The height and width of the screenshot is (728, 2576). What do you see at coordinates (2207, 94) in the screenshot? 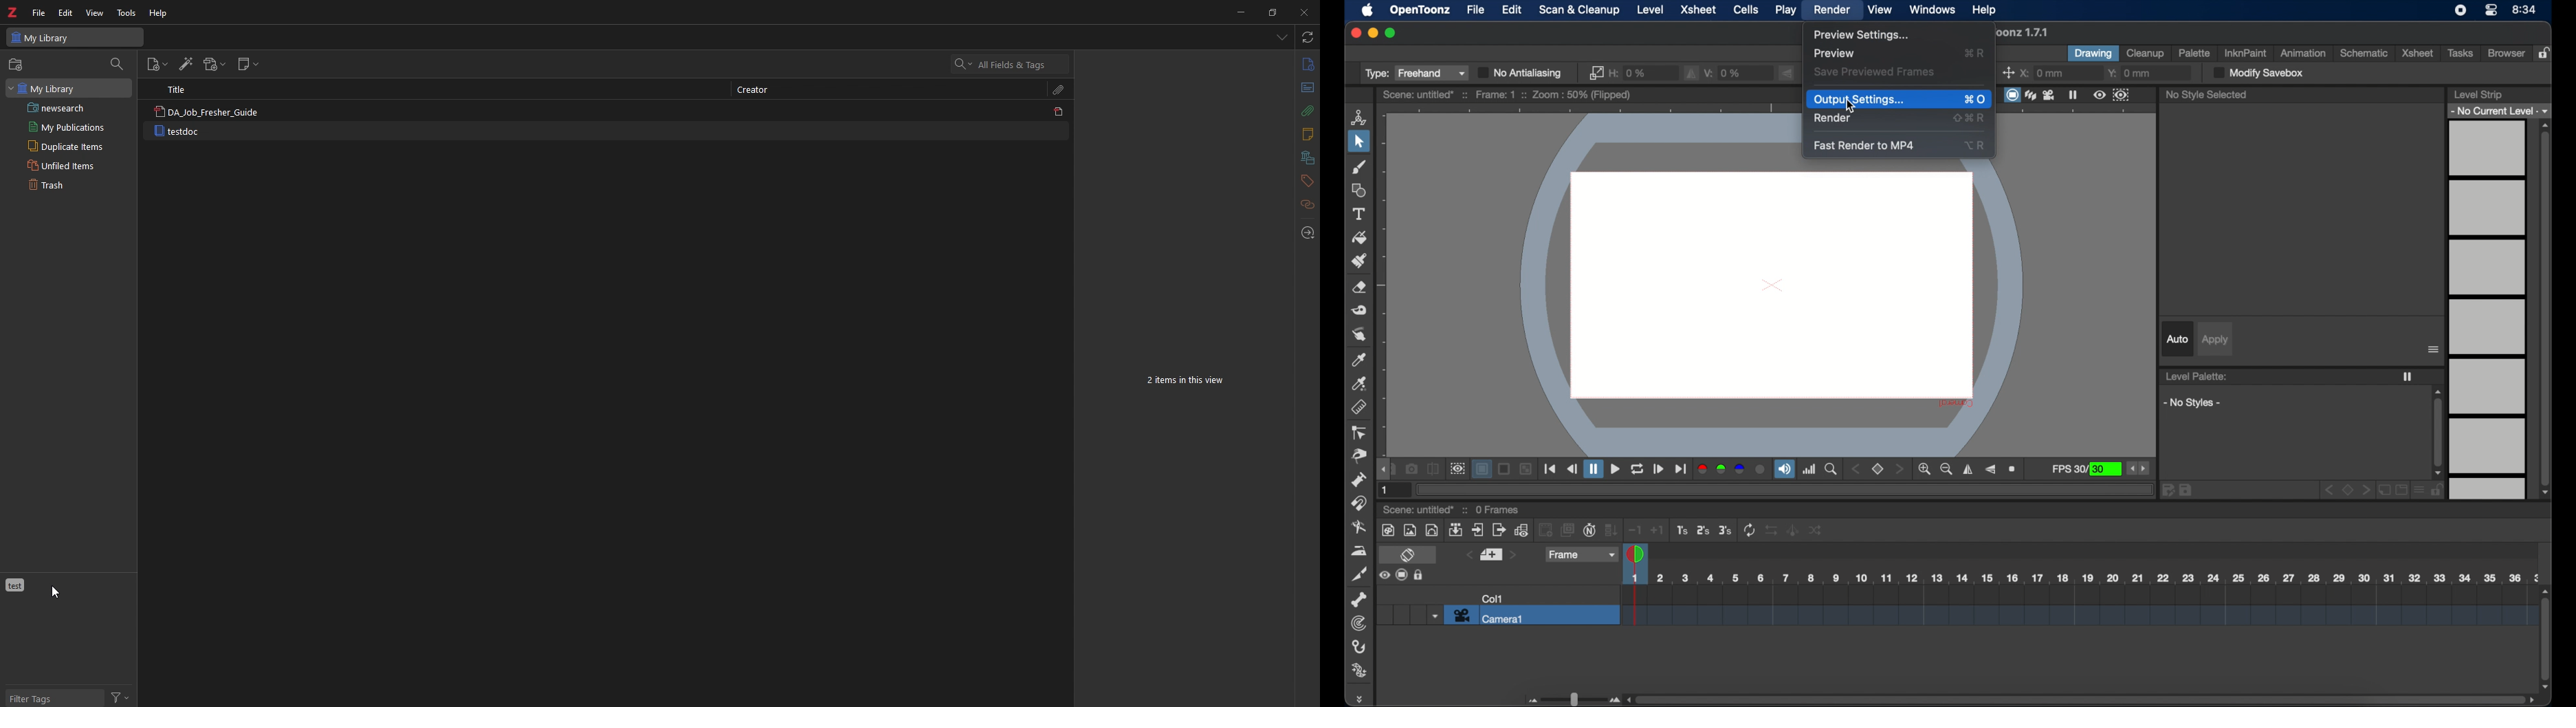
I see `no style selected` at bounding box center [2207, 94].